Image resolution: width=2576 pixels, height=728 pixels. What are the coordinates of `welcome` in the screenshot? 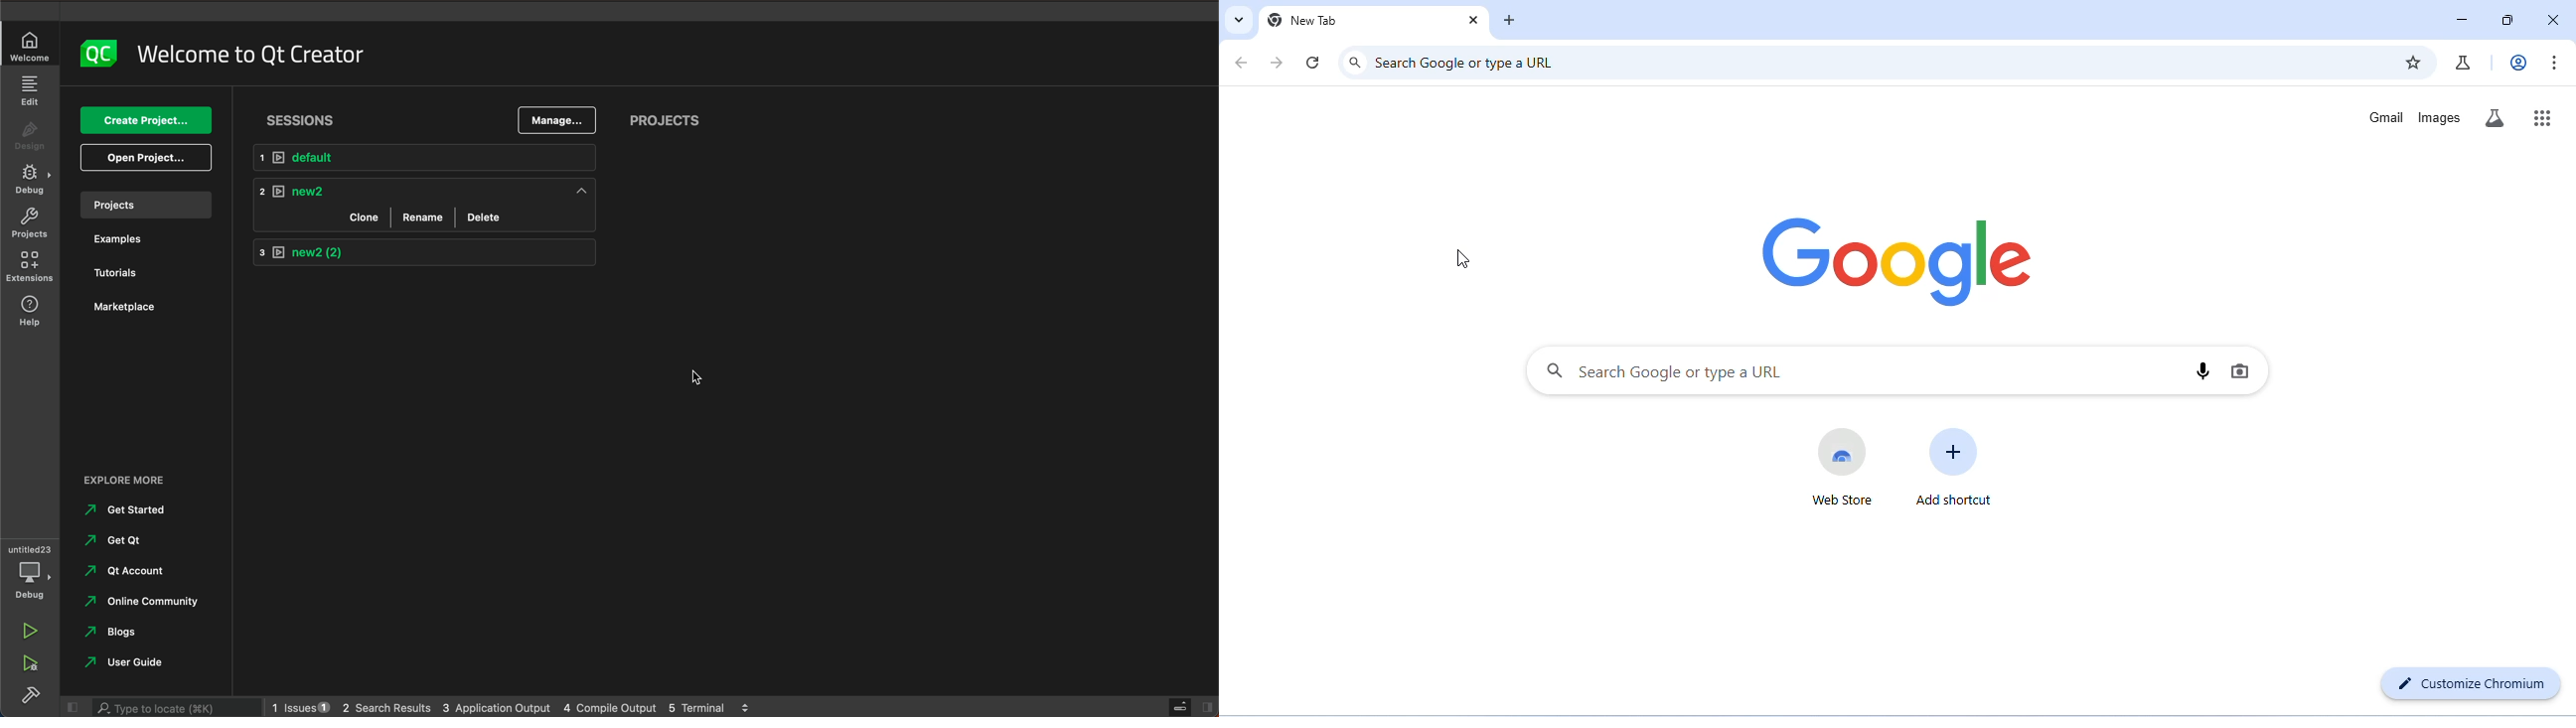 It's located at (28, 47).